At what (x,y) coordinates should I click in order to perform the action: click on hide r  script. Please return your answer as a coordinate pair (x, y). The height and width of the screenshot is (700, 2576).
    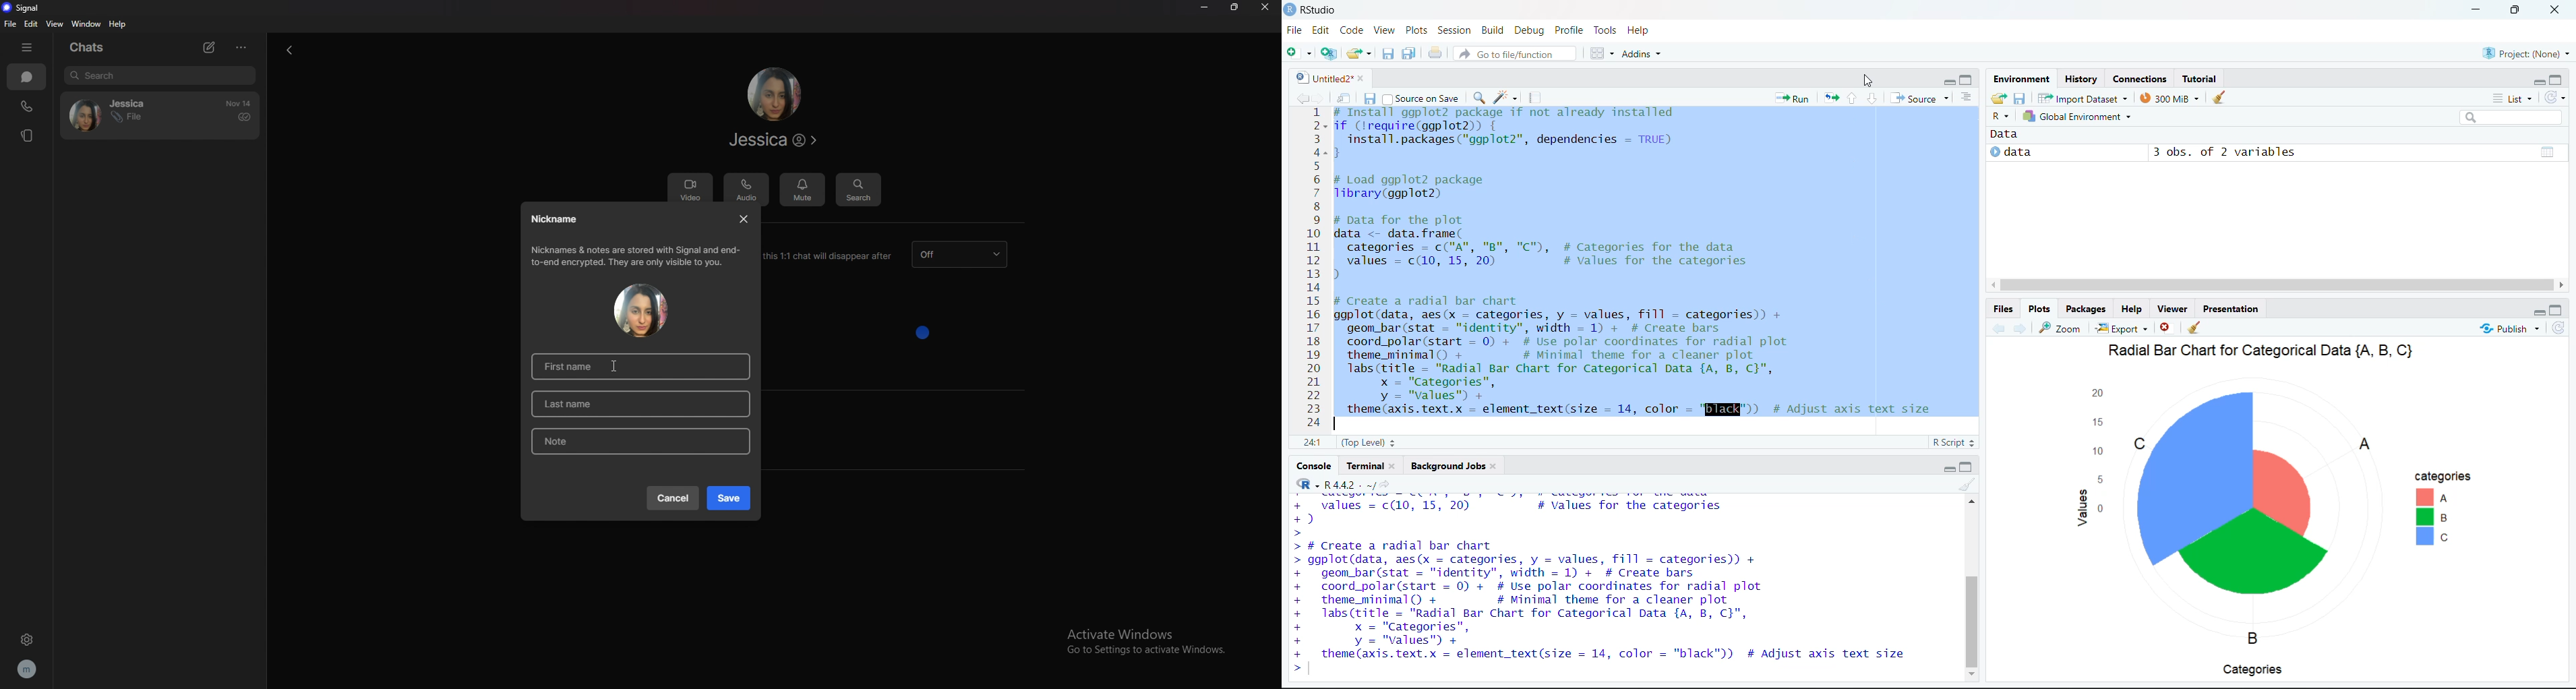
    Looking at the image, I should click on (2535, 81).